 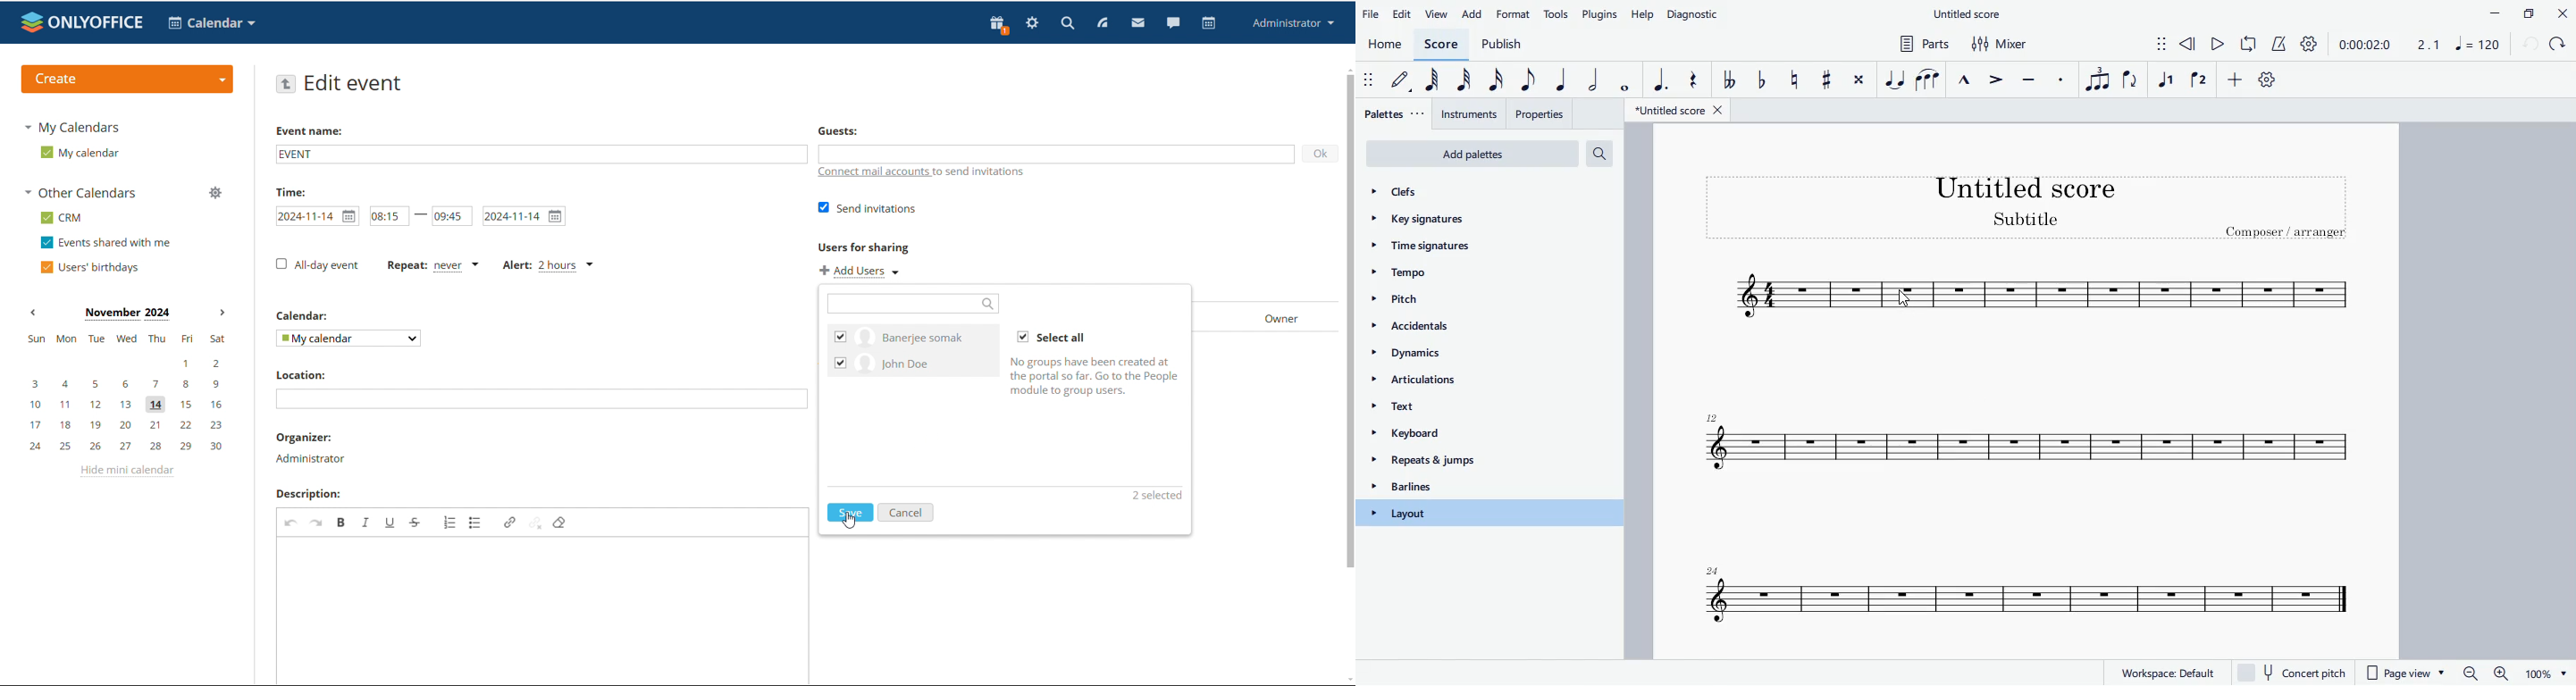 I want to click on settings, so click(x=1033, y=23).